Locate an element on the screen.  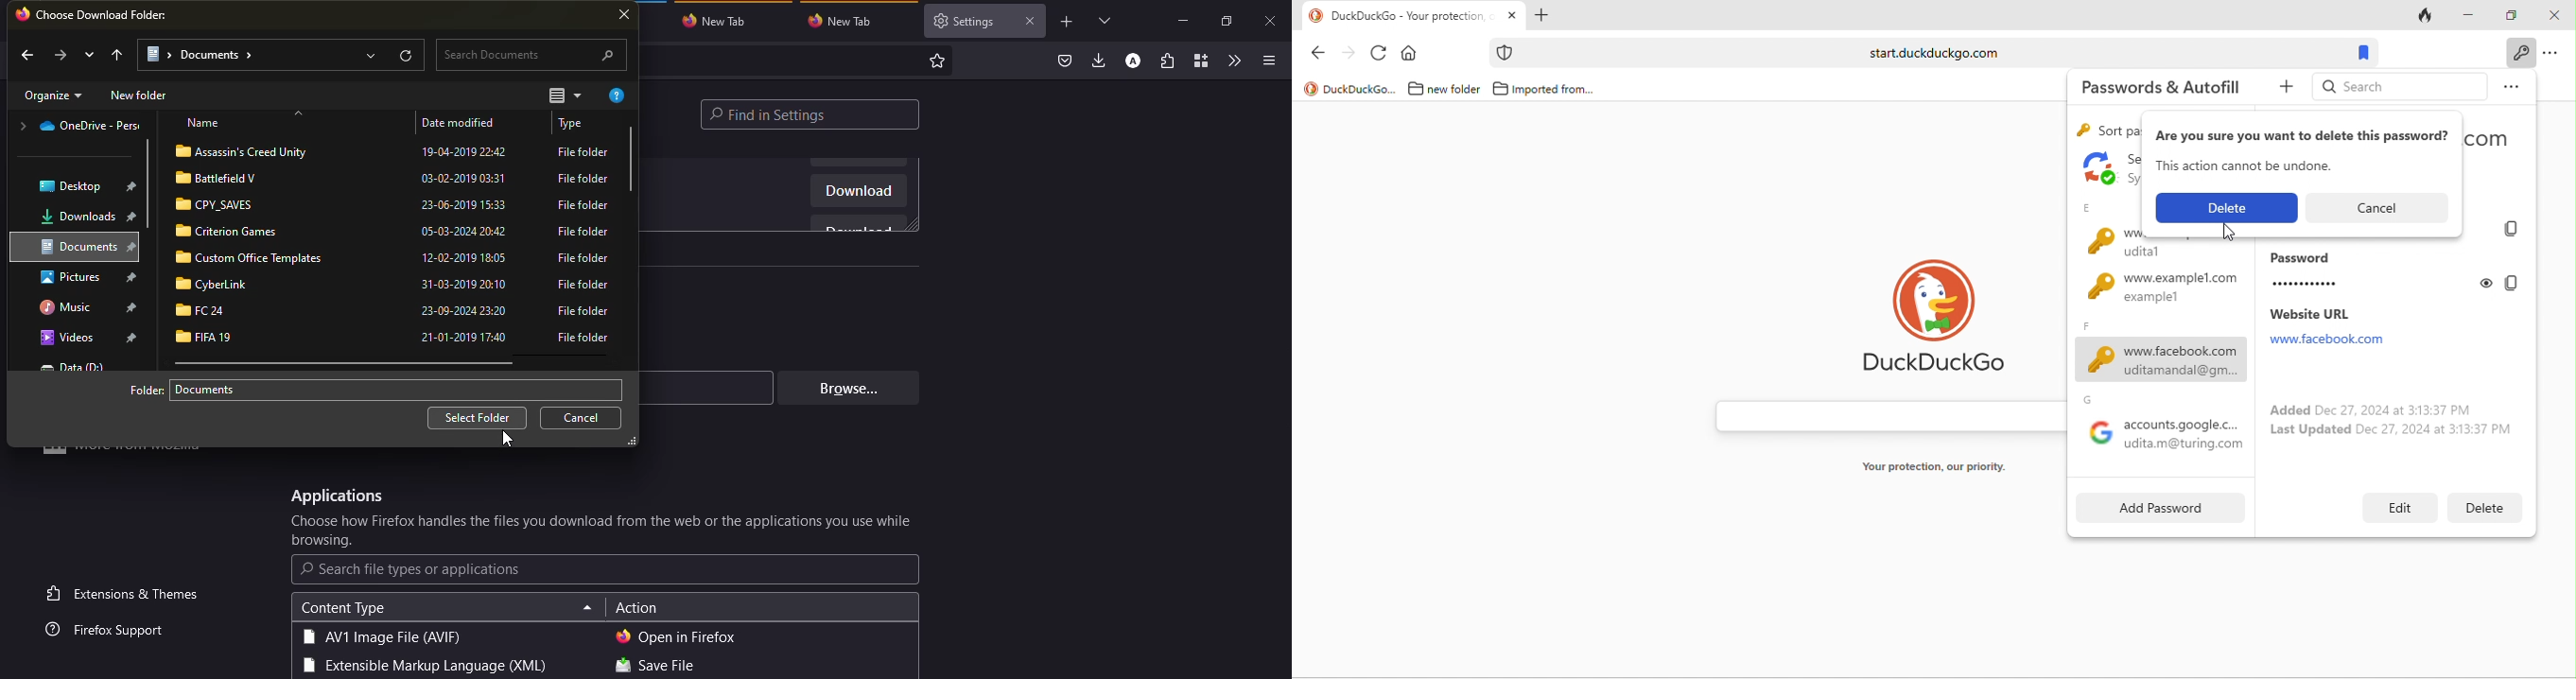
folder is located at coordinates (217, 283).